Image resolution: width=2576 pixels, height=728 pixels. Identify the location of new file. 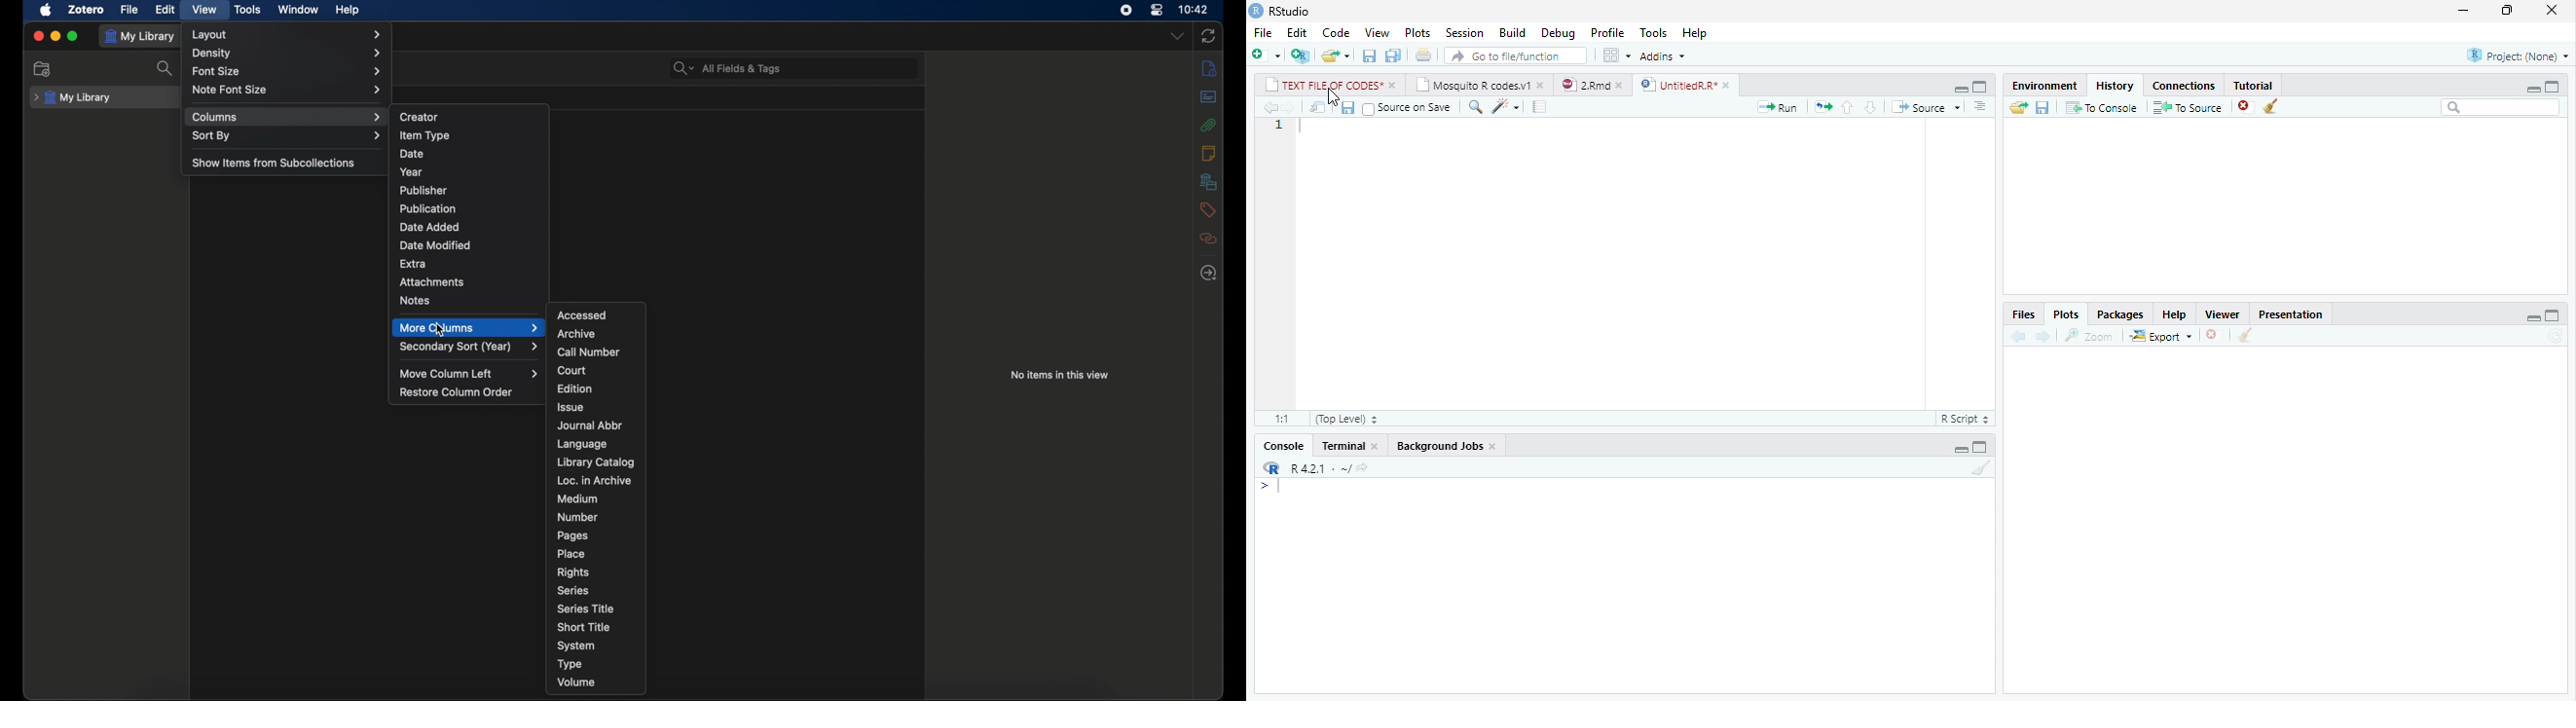
(1267, 55).